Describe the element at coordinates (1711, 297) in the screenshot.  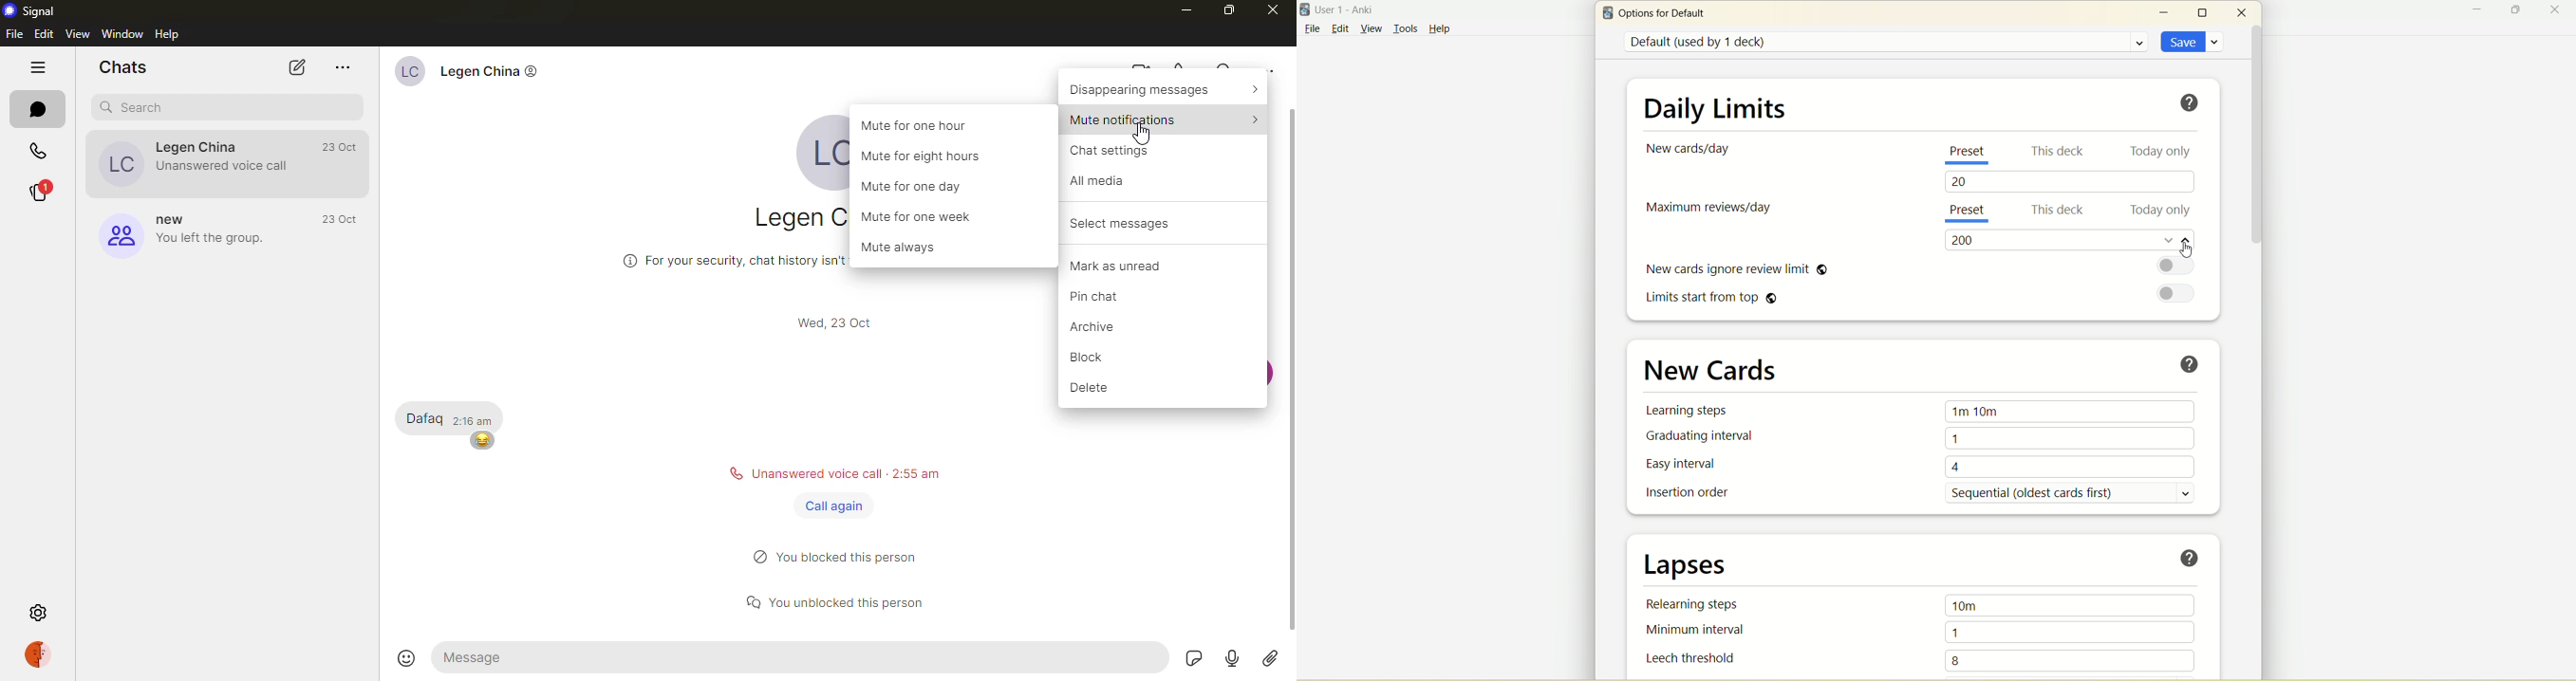
I see `limits start from top` at that location.